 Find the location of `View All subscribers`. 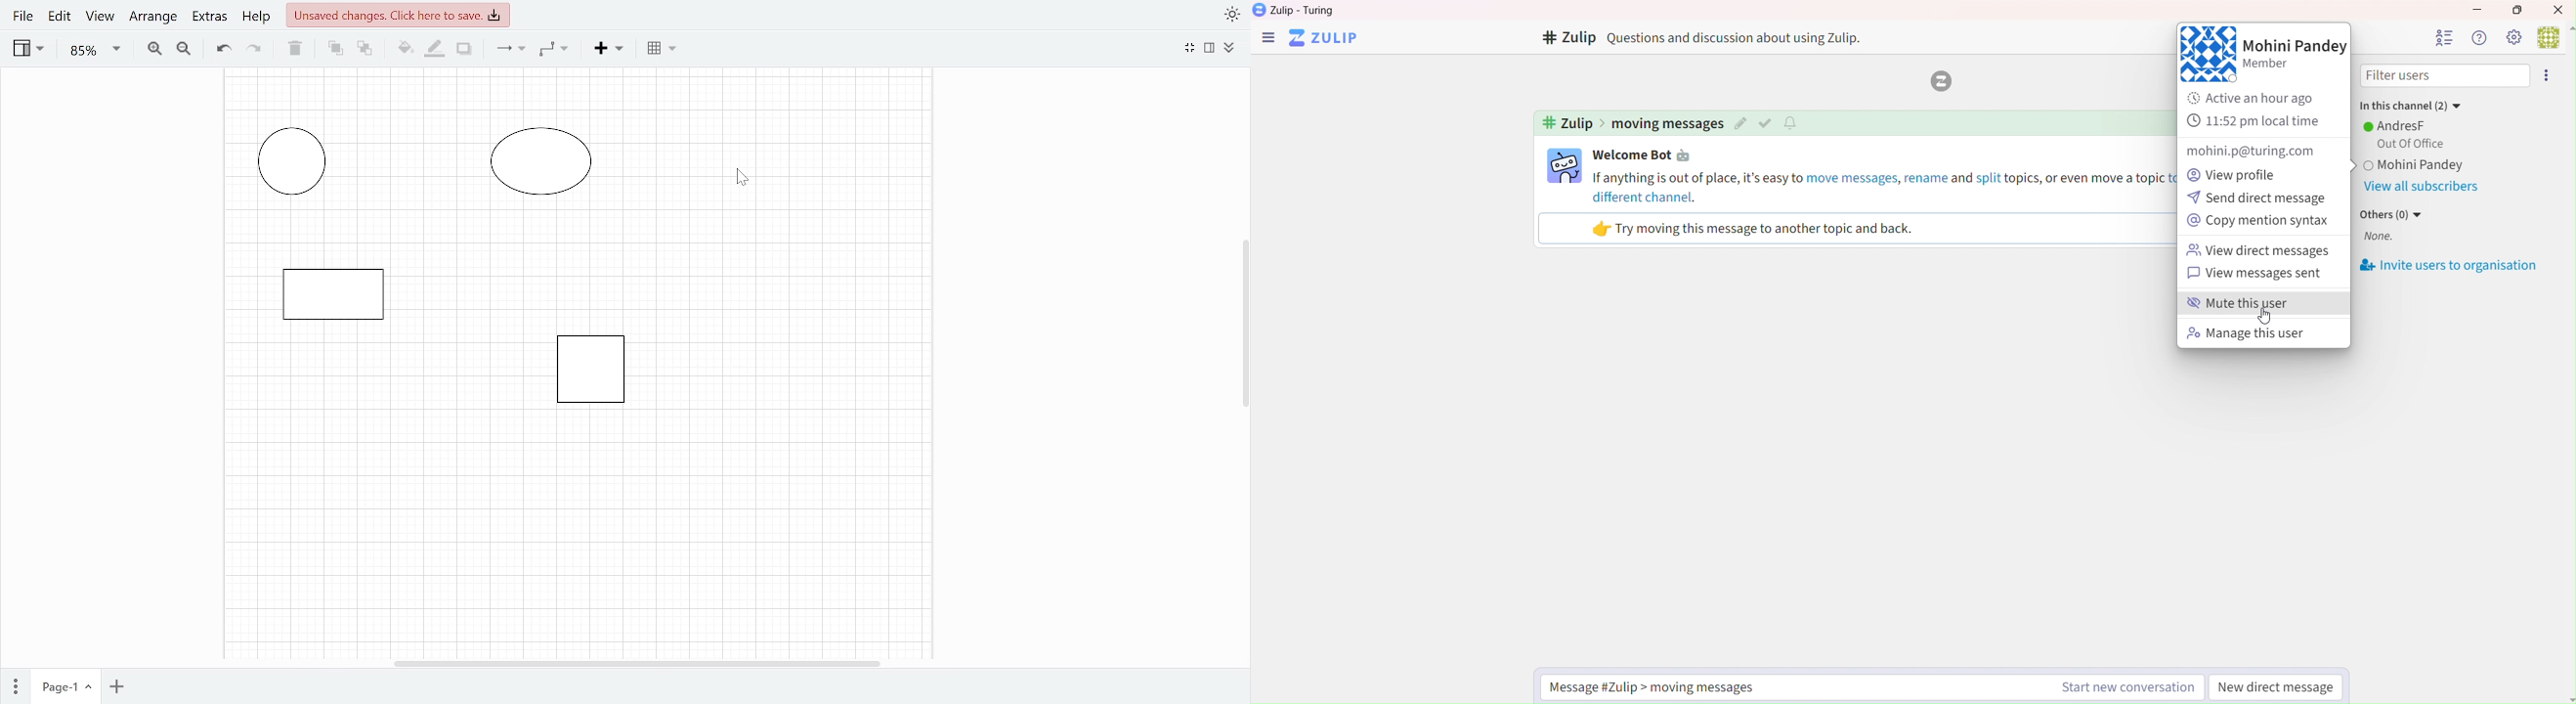

View All subscribers is located at coordinates (2421, 188).